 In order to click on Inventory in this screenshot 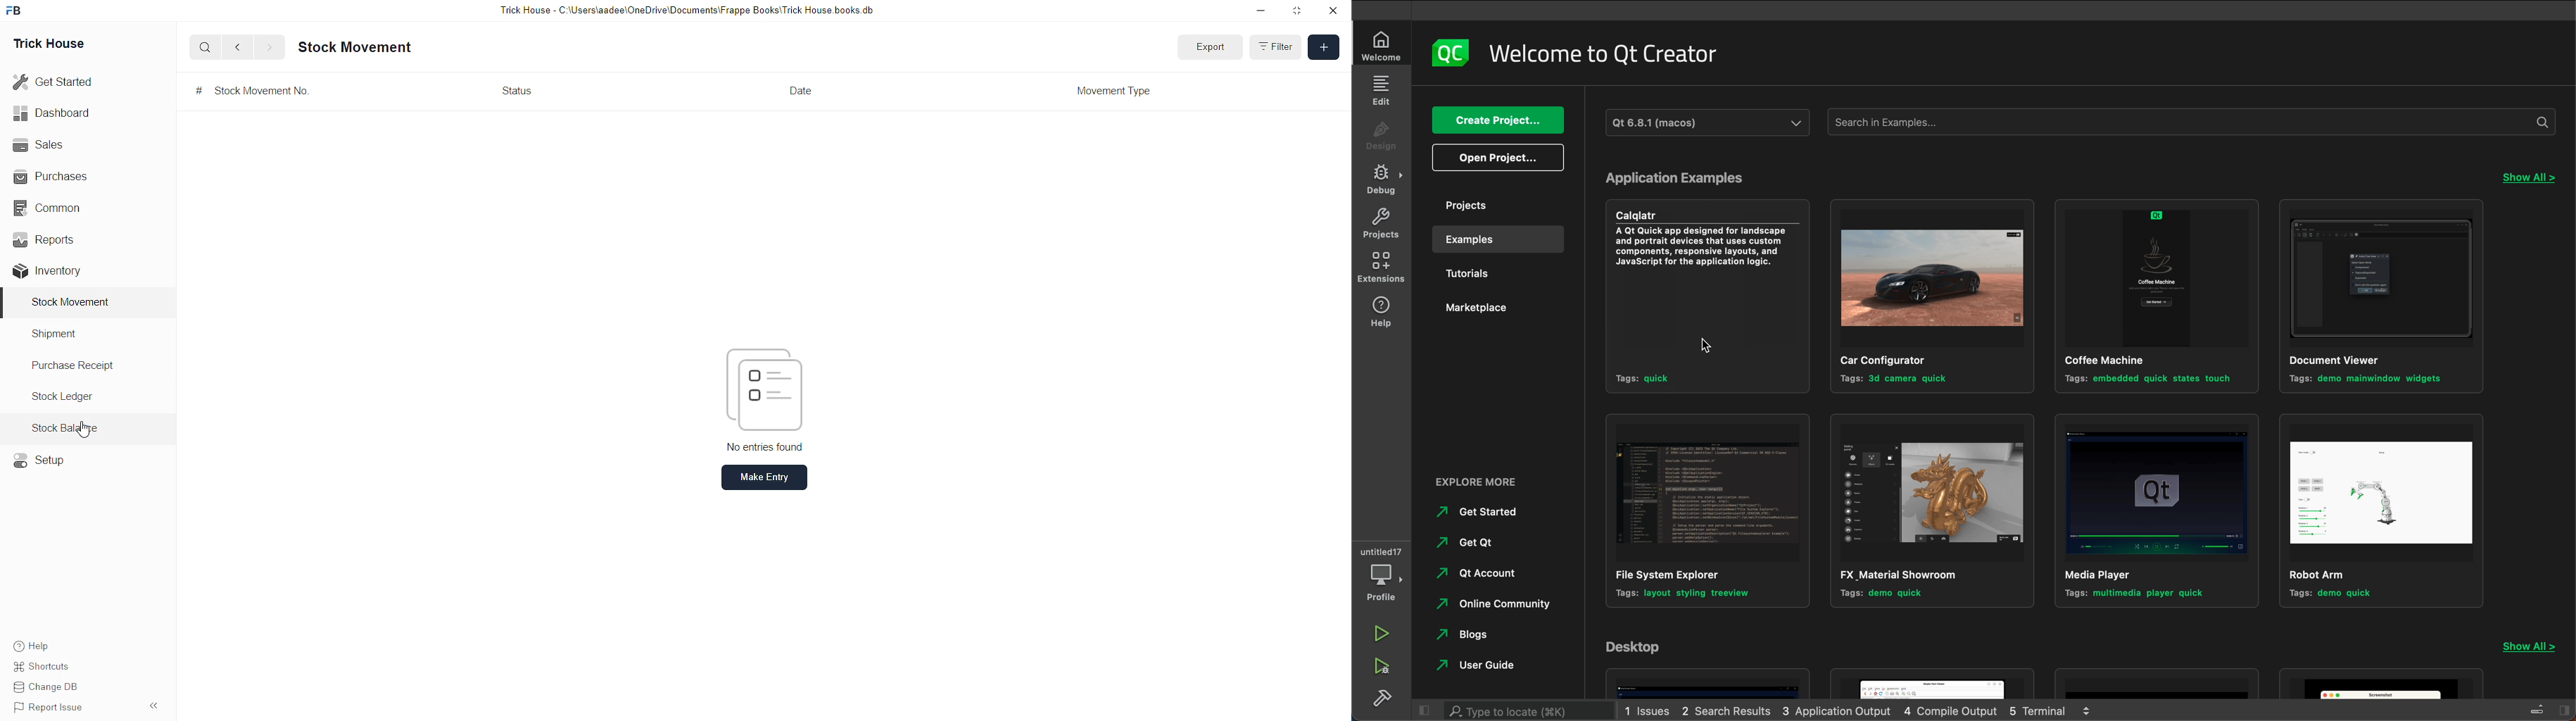, I will do `click(50, 274)`.